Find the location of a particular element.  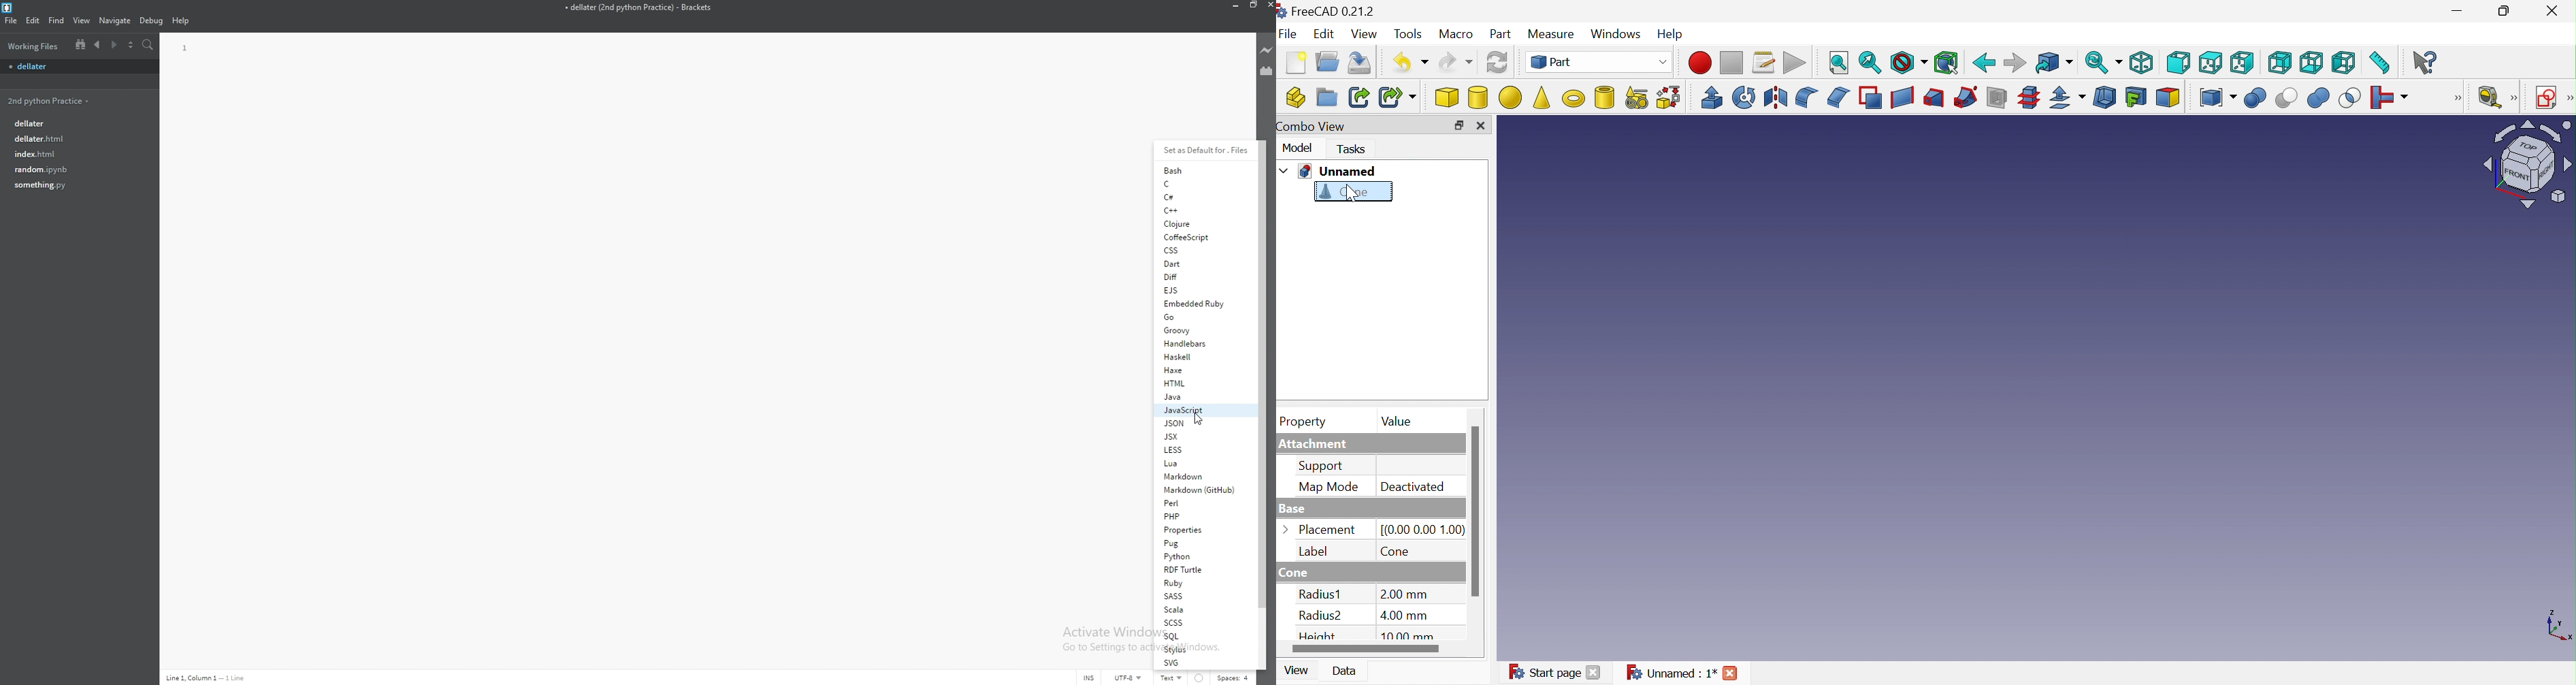

file is located at coordinates (74, 185).